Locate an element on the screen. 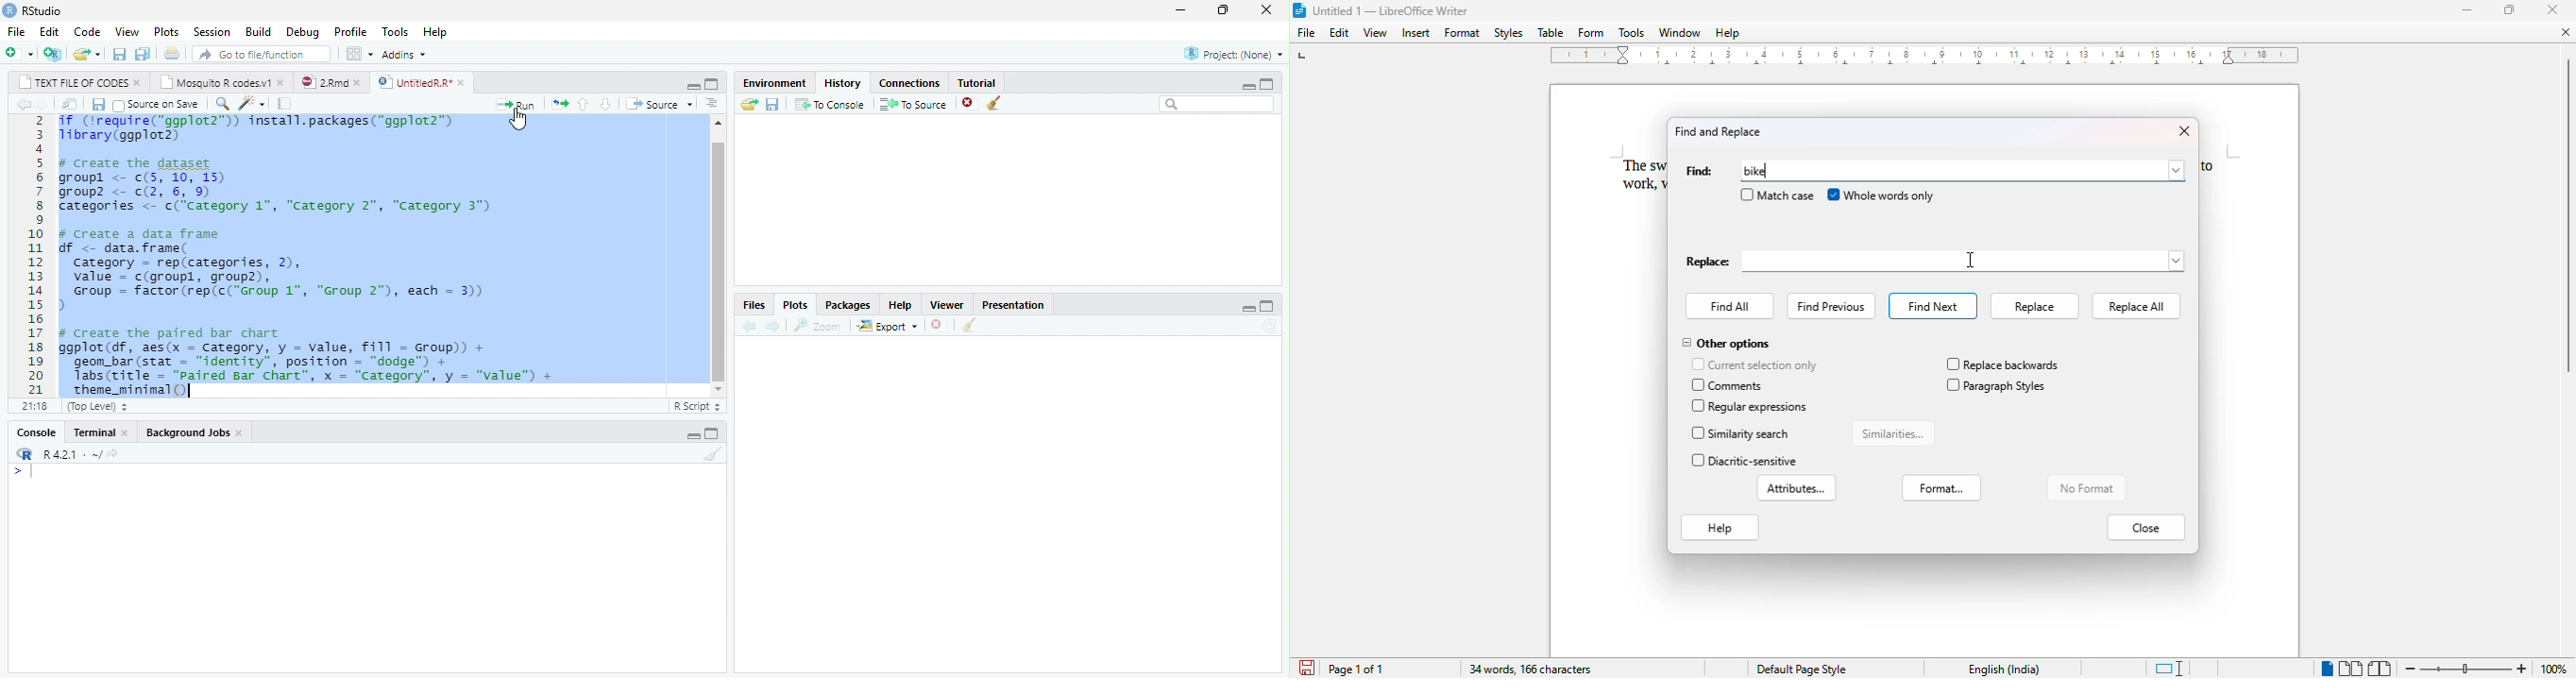 Image resolution: width=2576 pixels, height=700 pixels. help is located at coordinates (445, 35).